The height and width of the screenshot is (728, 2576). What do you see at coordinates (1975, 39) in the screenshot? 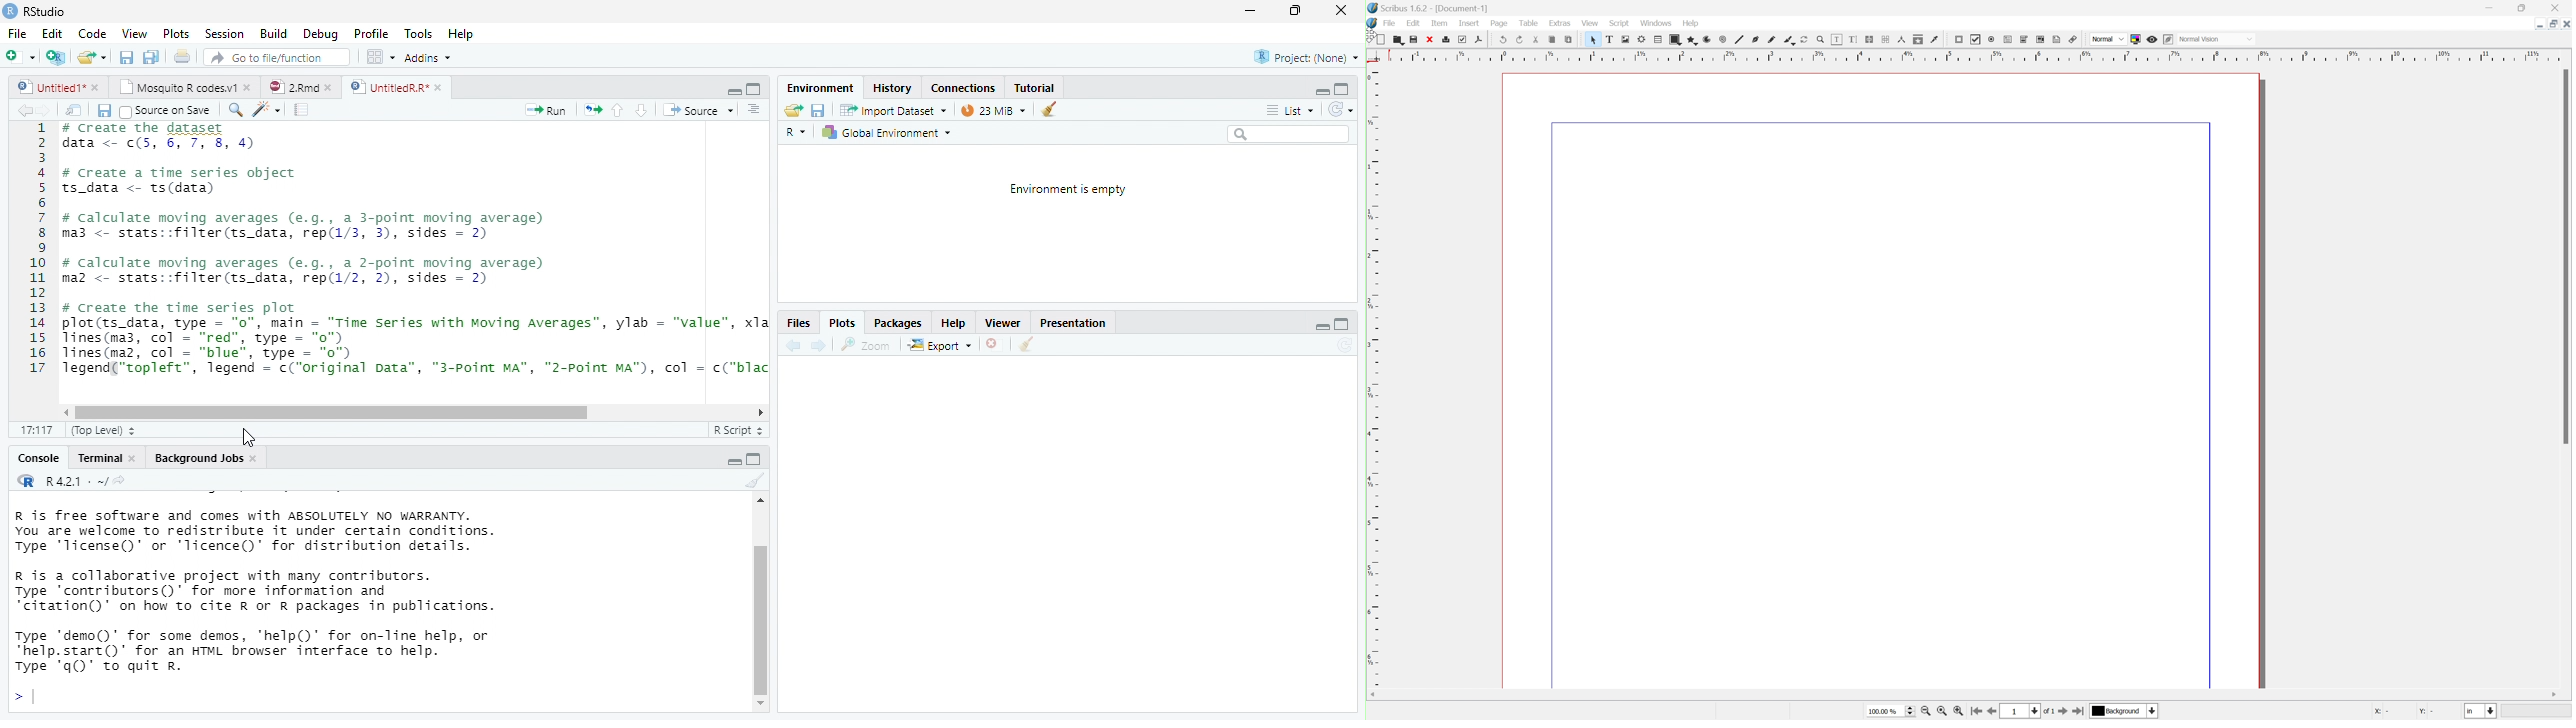
I see `pdf checkbox` at bounding box center [1975, 39].